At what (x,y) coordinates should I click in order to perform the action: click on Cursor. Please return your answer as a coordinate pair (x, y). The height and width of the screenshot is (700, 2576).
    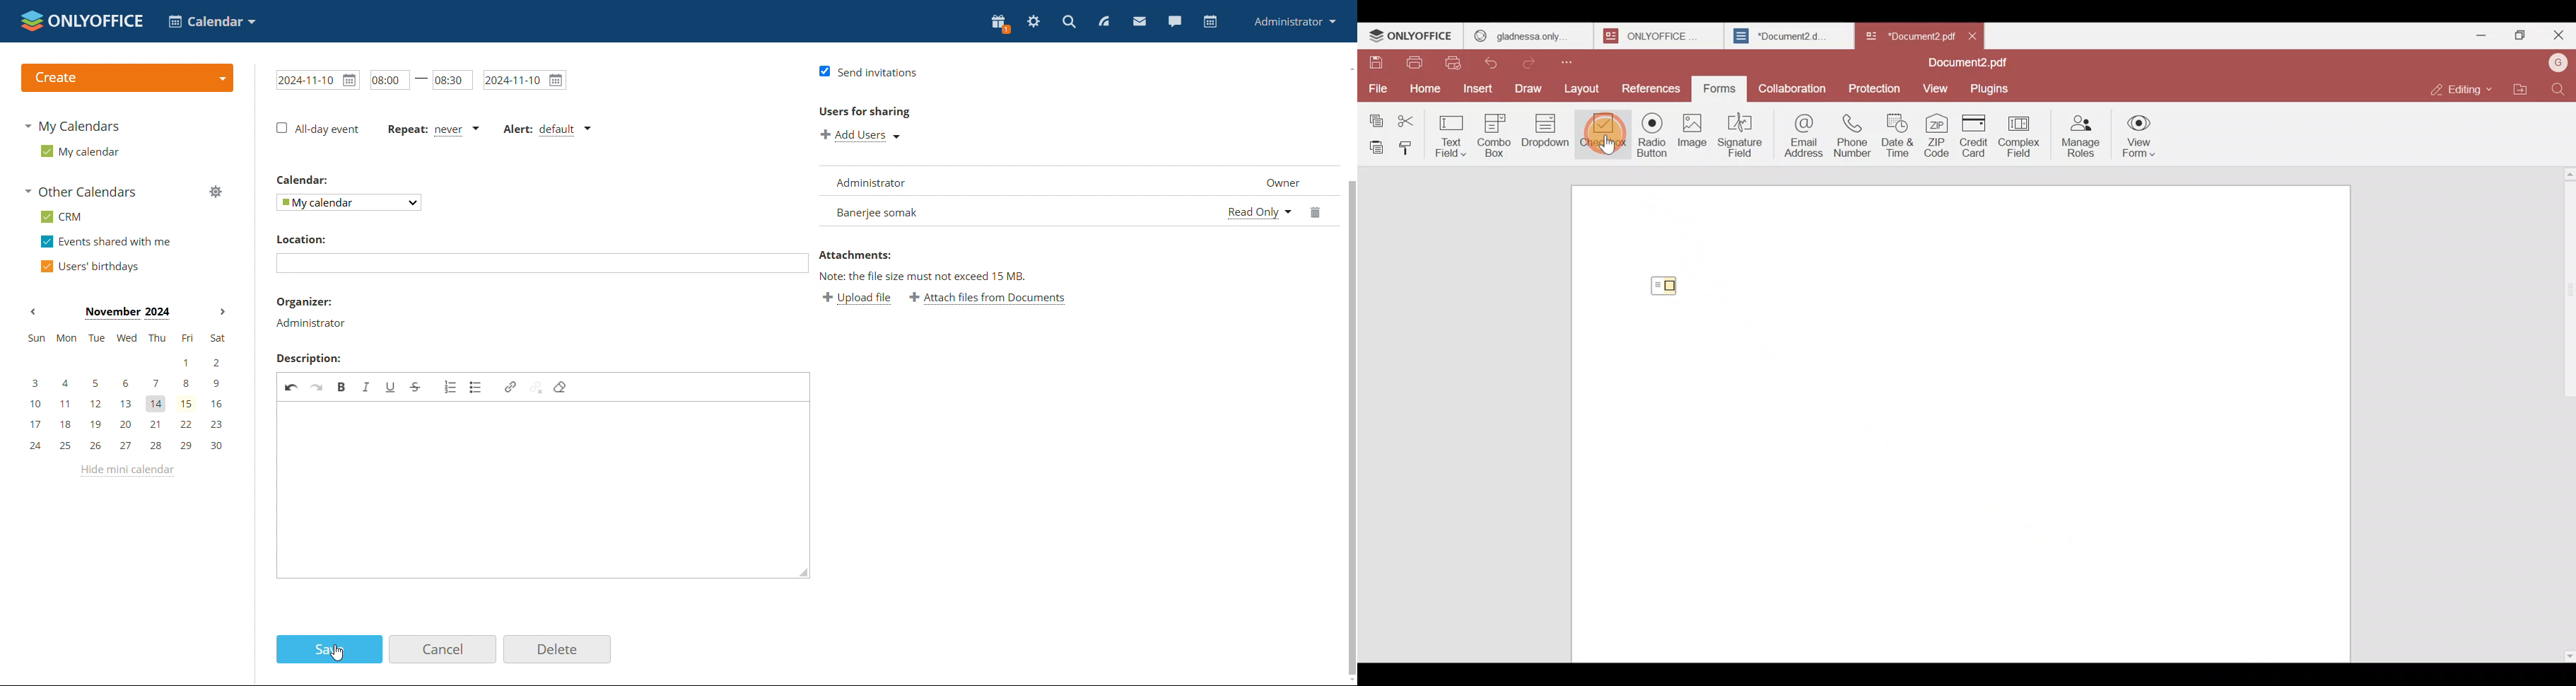
    Looking at the image, I should click on (1604, 144).